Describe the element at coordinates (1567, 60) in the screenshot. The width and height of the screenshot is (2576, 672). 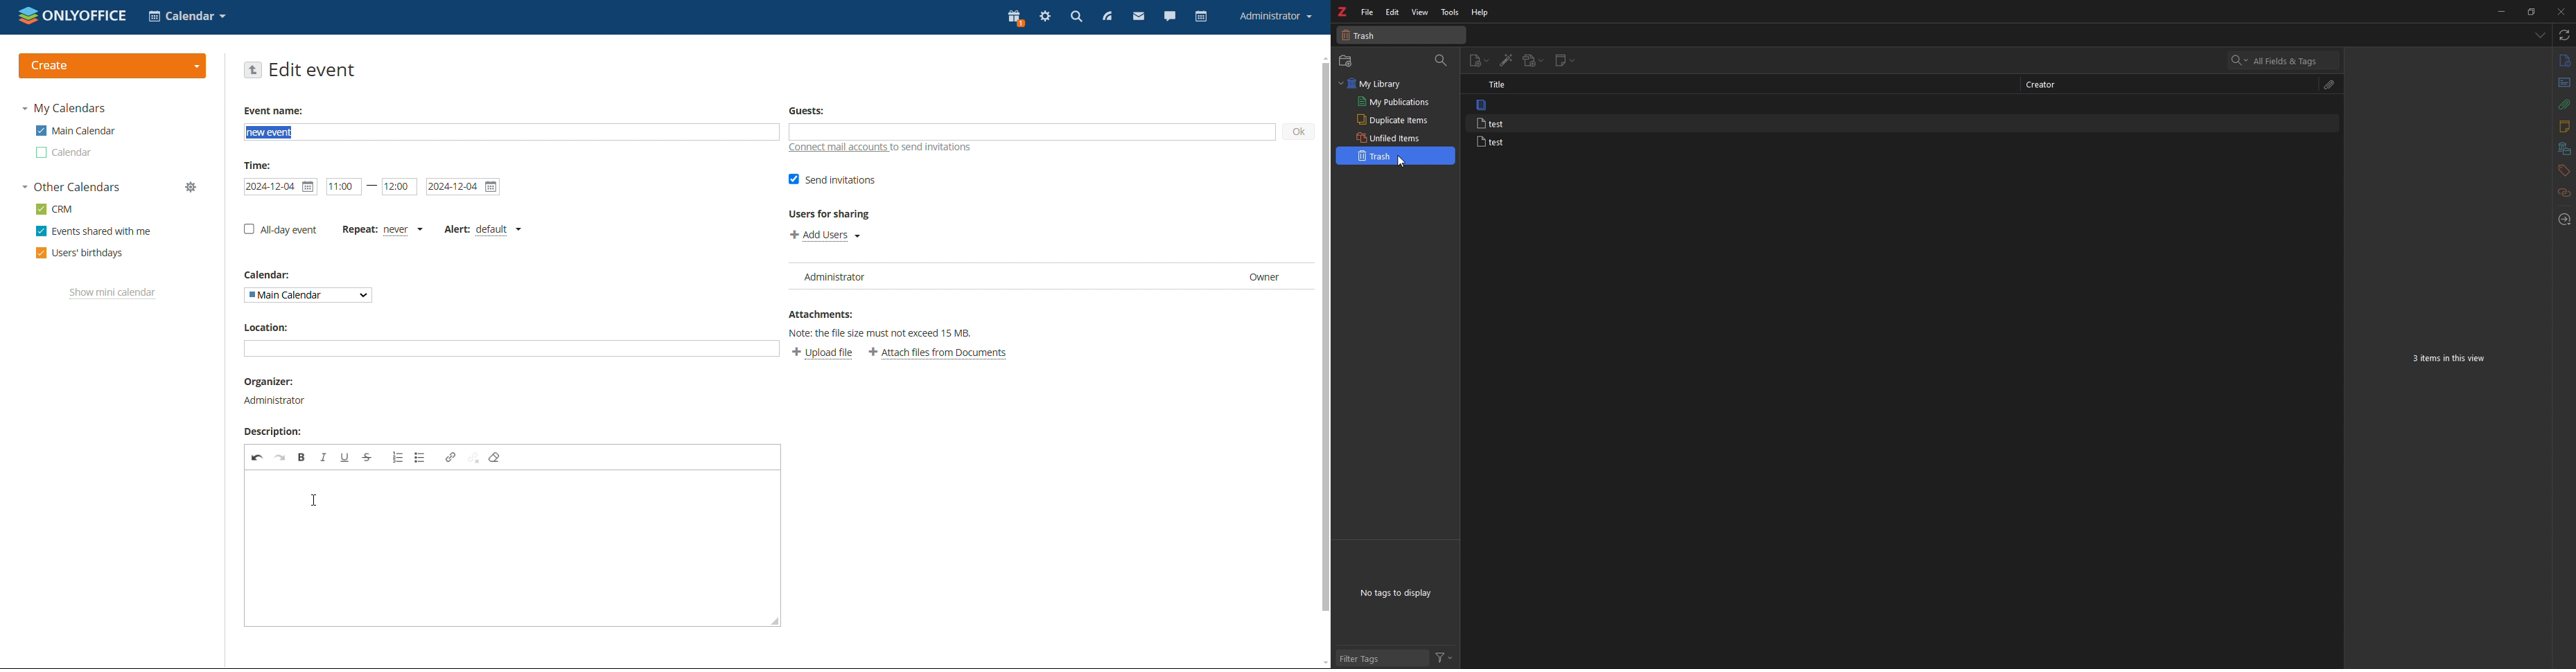
I see `new note` at that location.